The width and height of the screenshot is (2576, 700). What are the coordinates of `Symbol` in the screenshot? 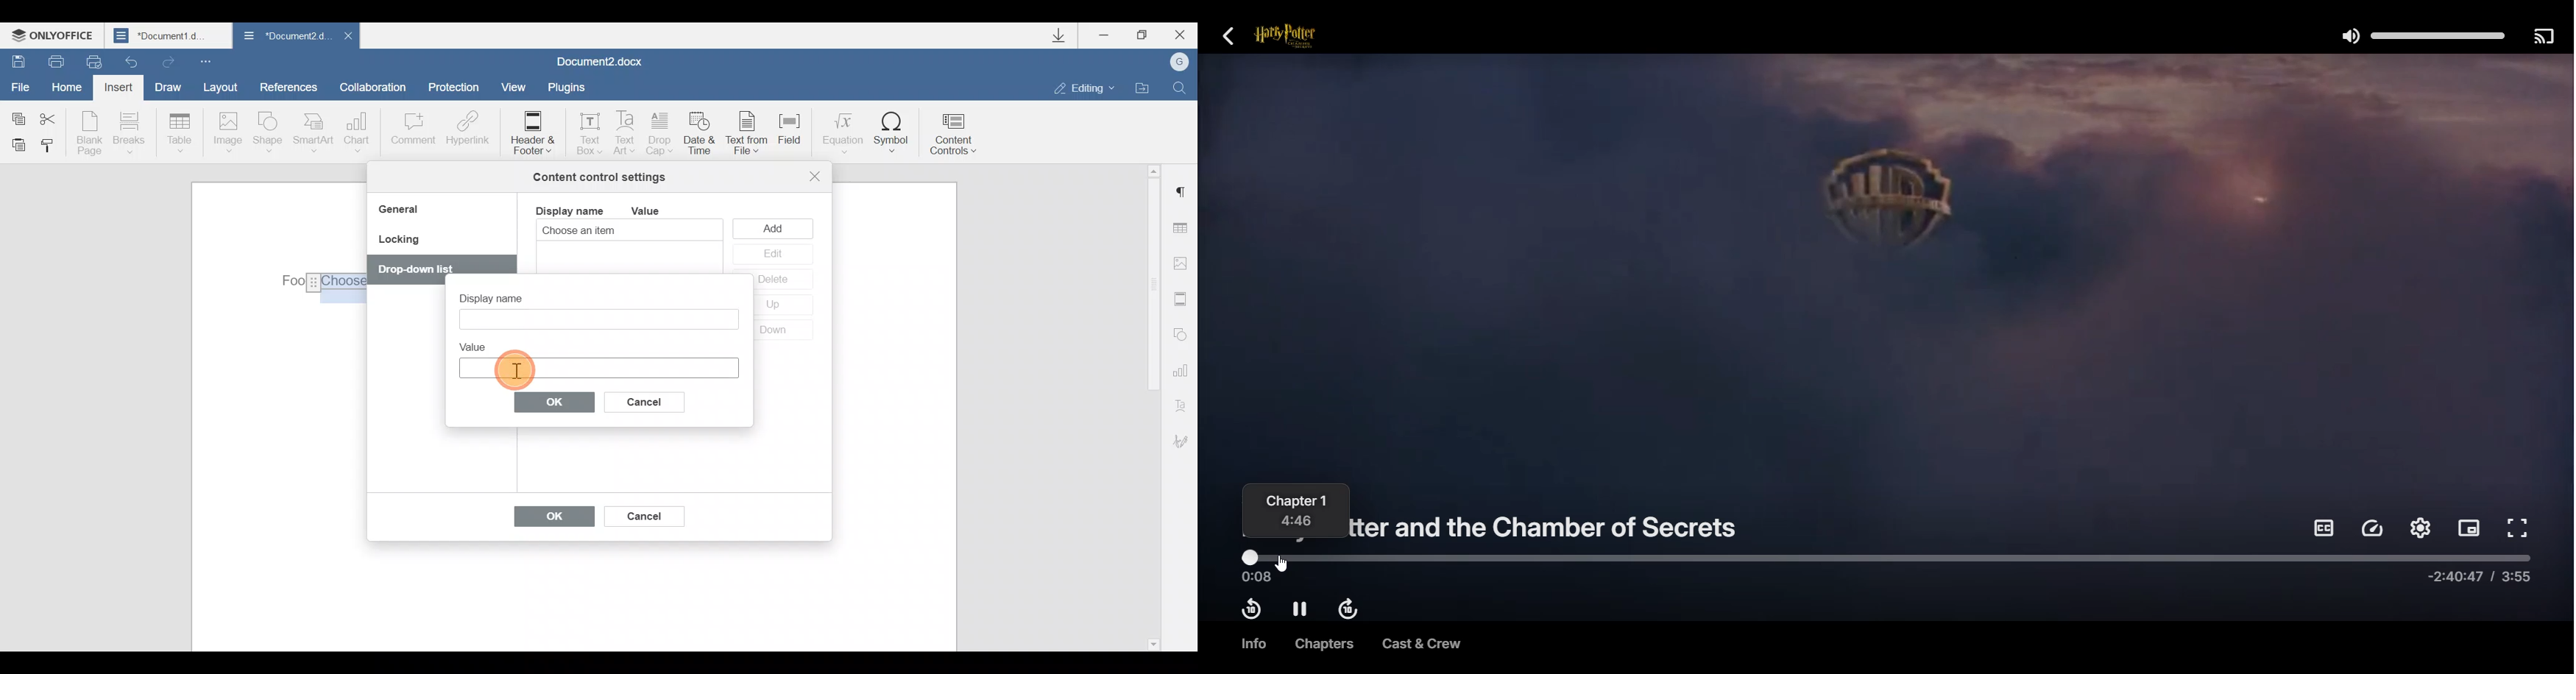 It's located at (892, 132).